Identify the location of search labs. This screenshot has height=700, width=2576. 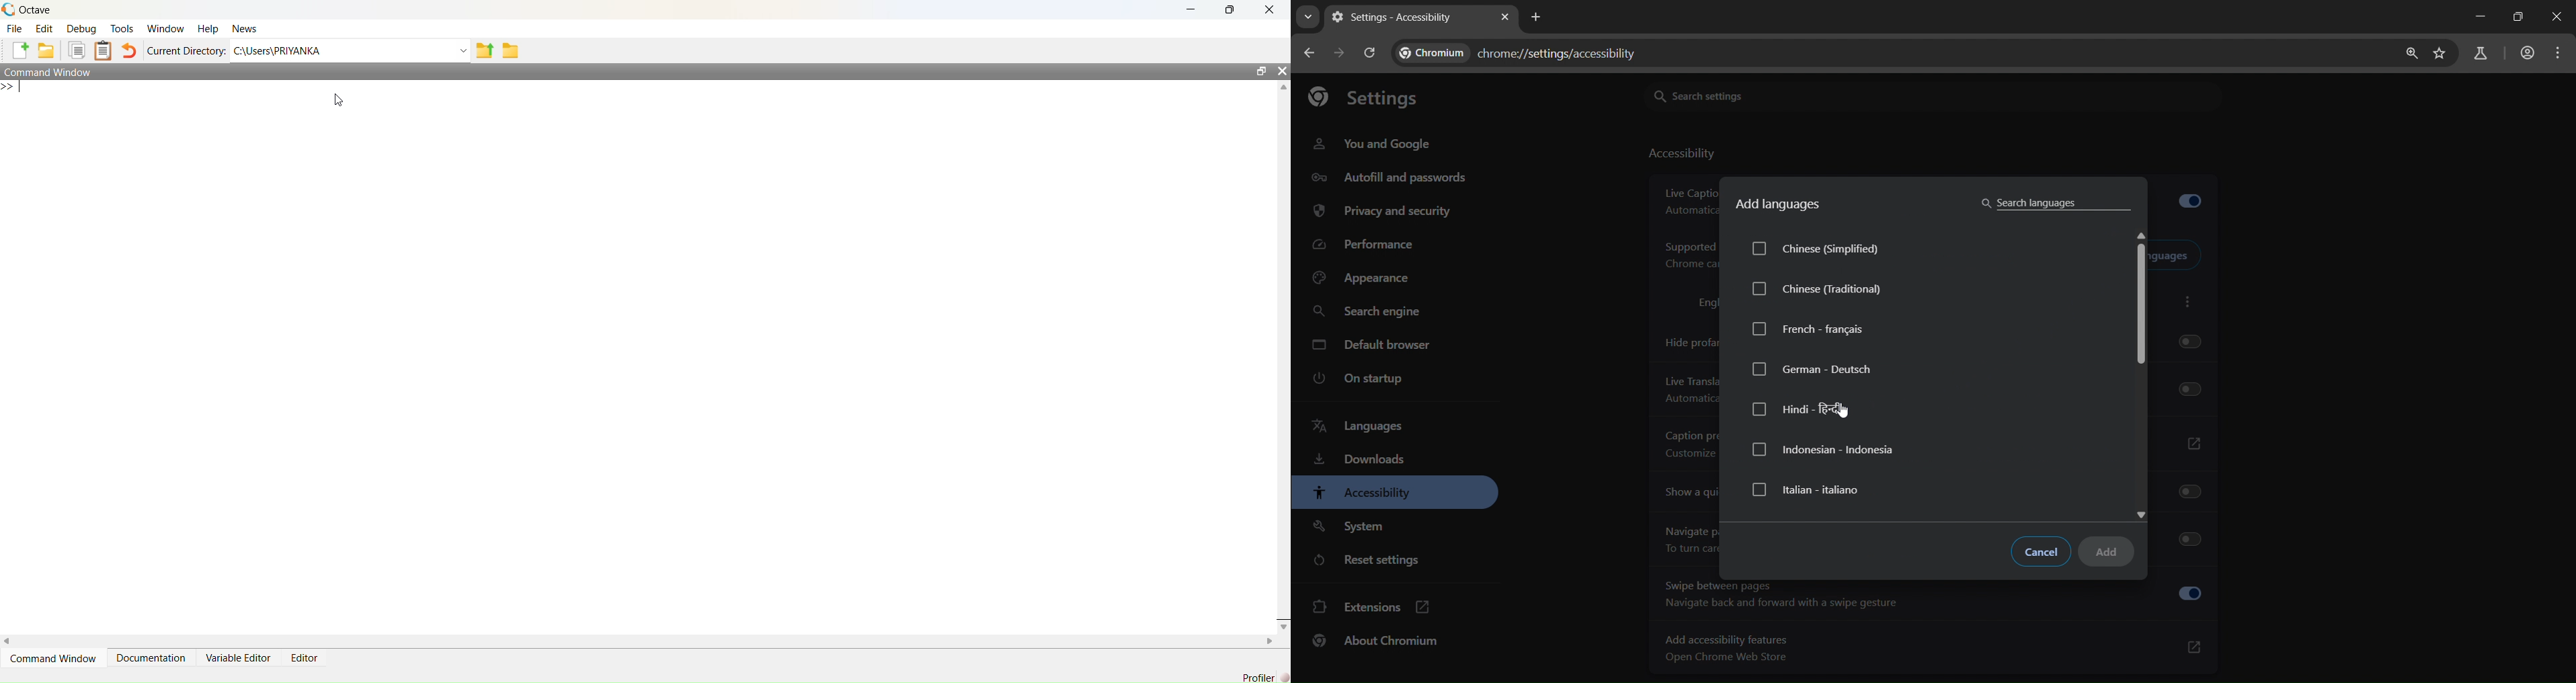
(2481, 55).